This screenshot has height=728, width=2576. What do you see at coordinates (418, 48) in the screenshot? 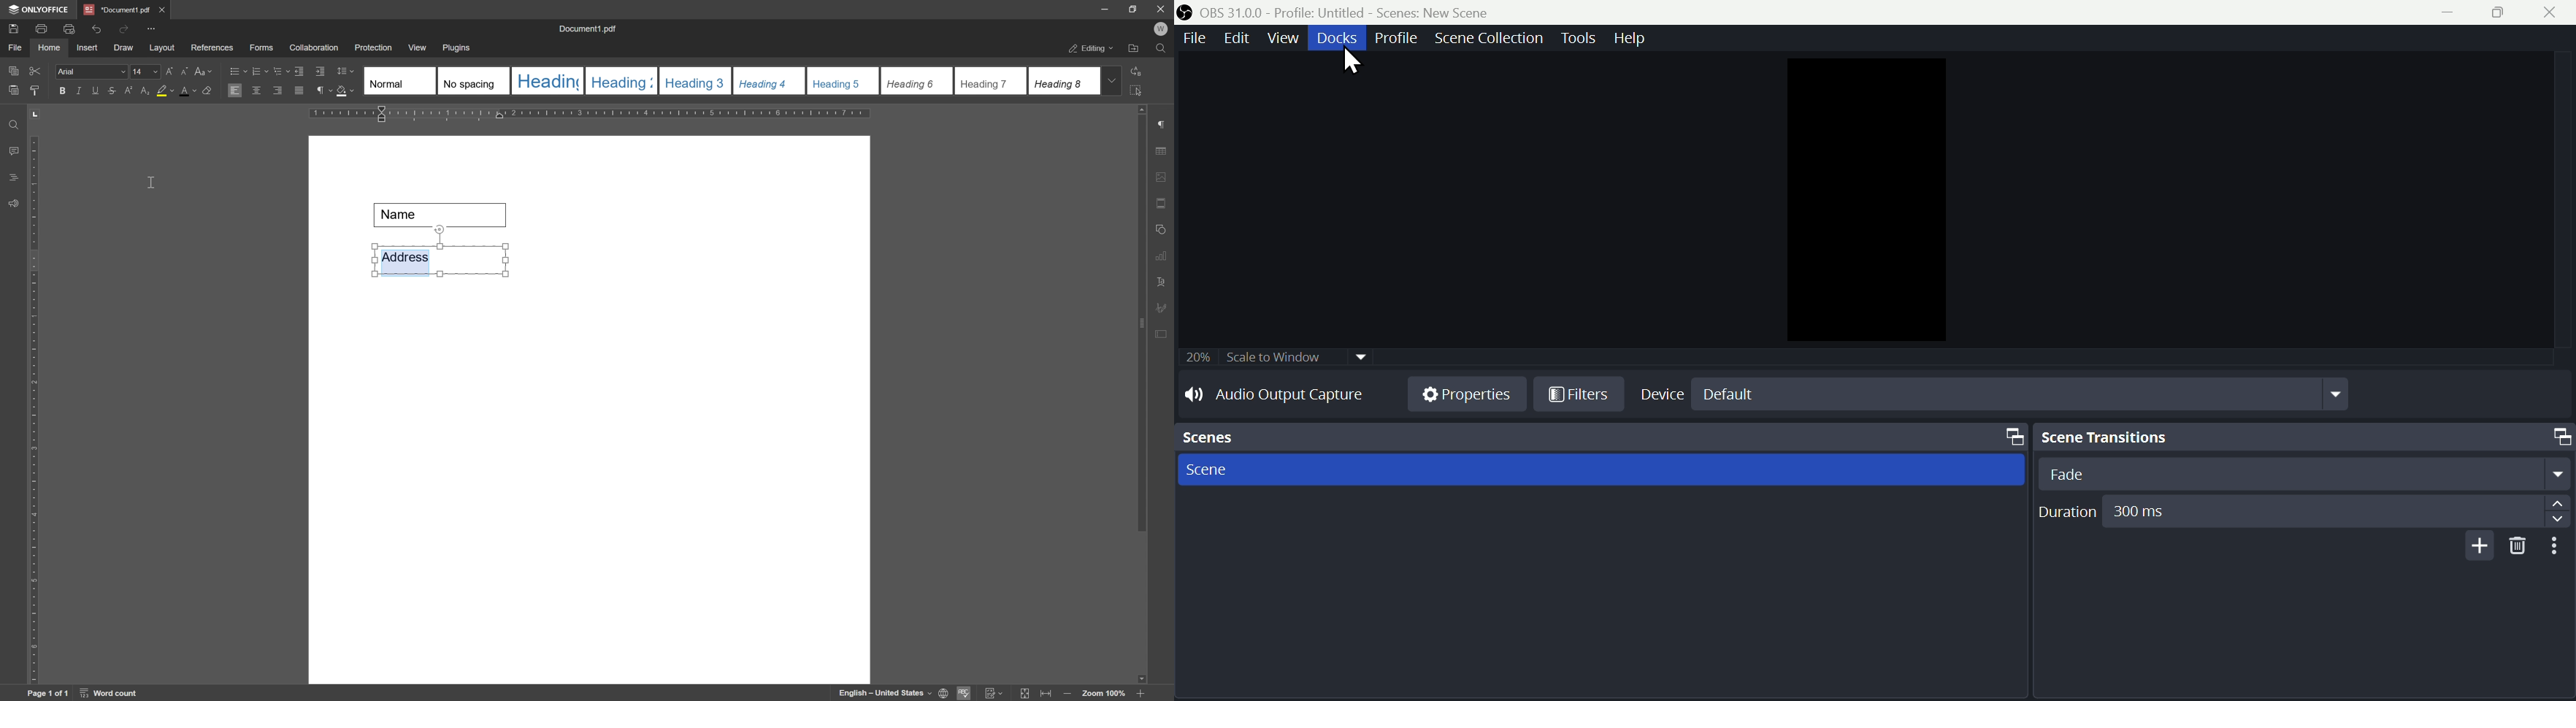
I see `view` at bounding box center [418, 48].